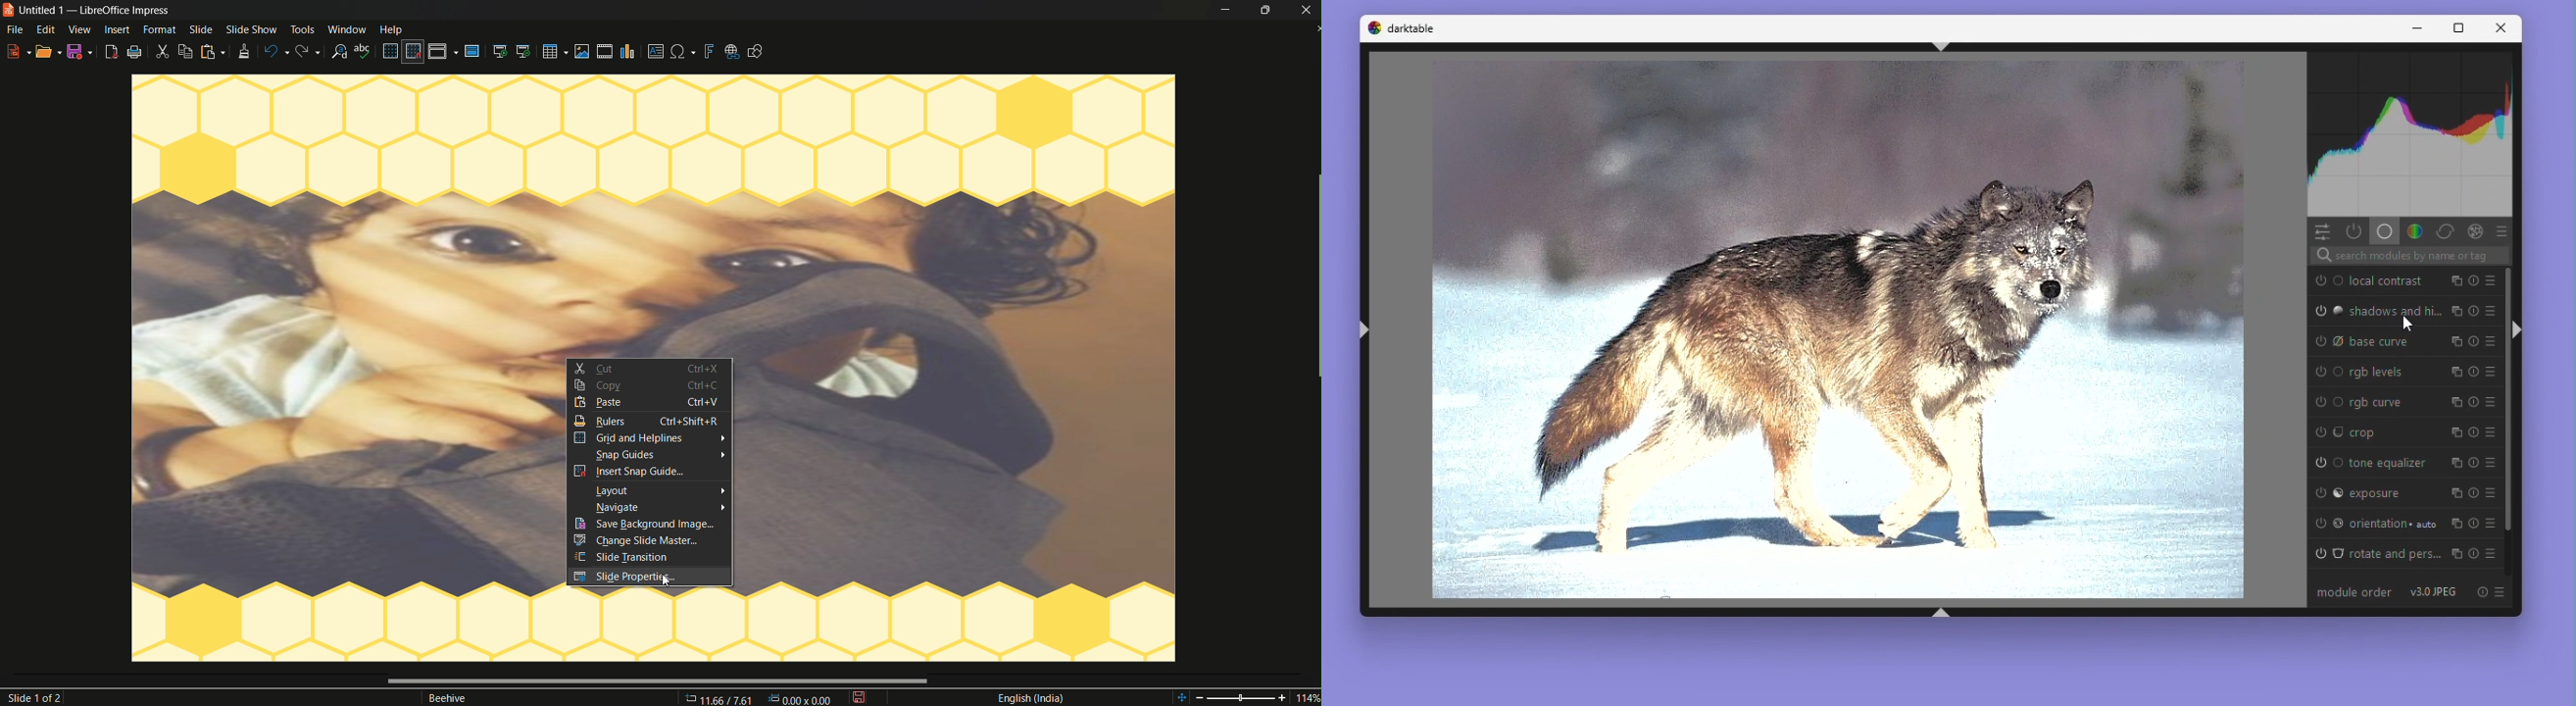  What do you see at coordinates (595, 368) in the screenshot?
I see `cut` at bounding box center [595, 368].